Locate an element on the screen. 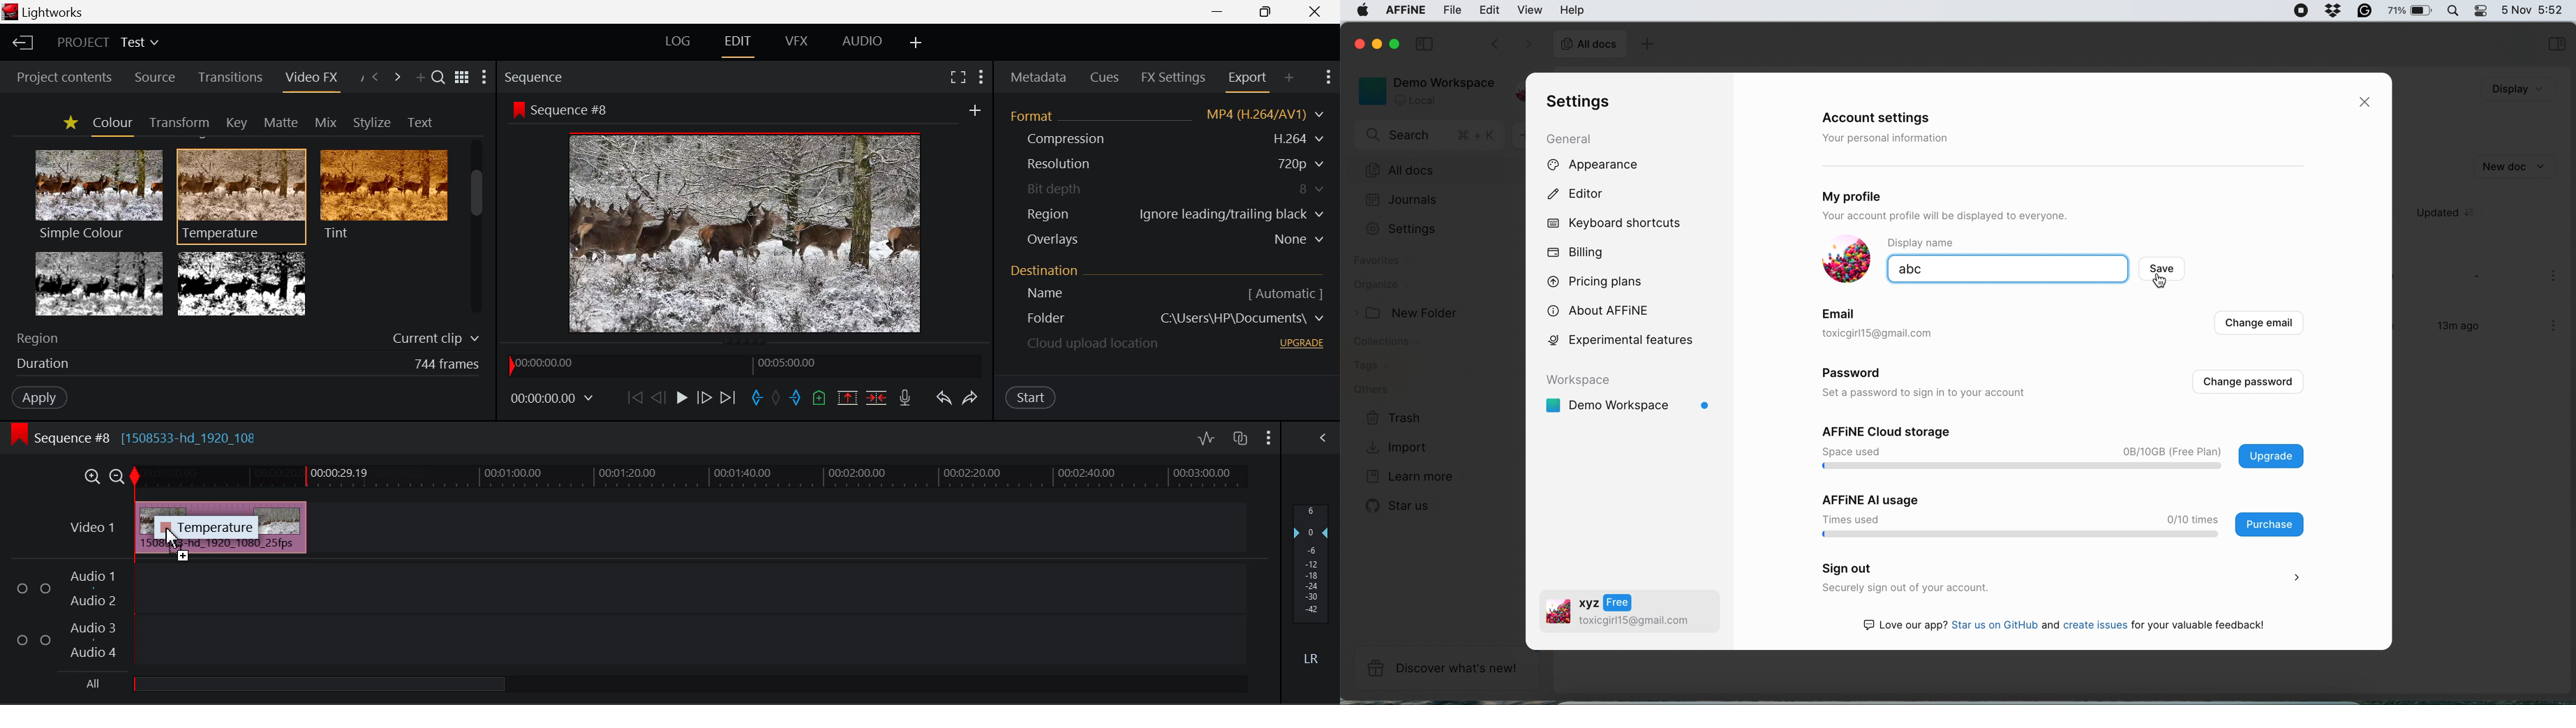  Bit depth is located at coordinates (1056, 186).